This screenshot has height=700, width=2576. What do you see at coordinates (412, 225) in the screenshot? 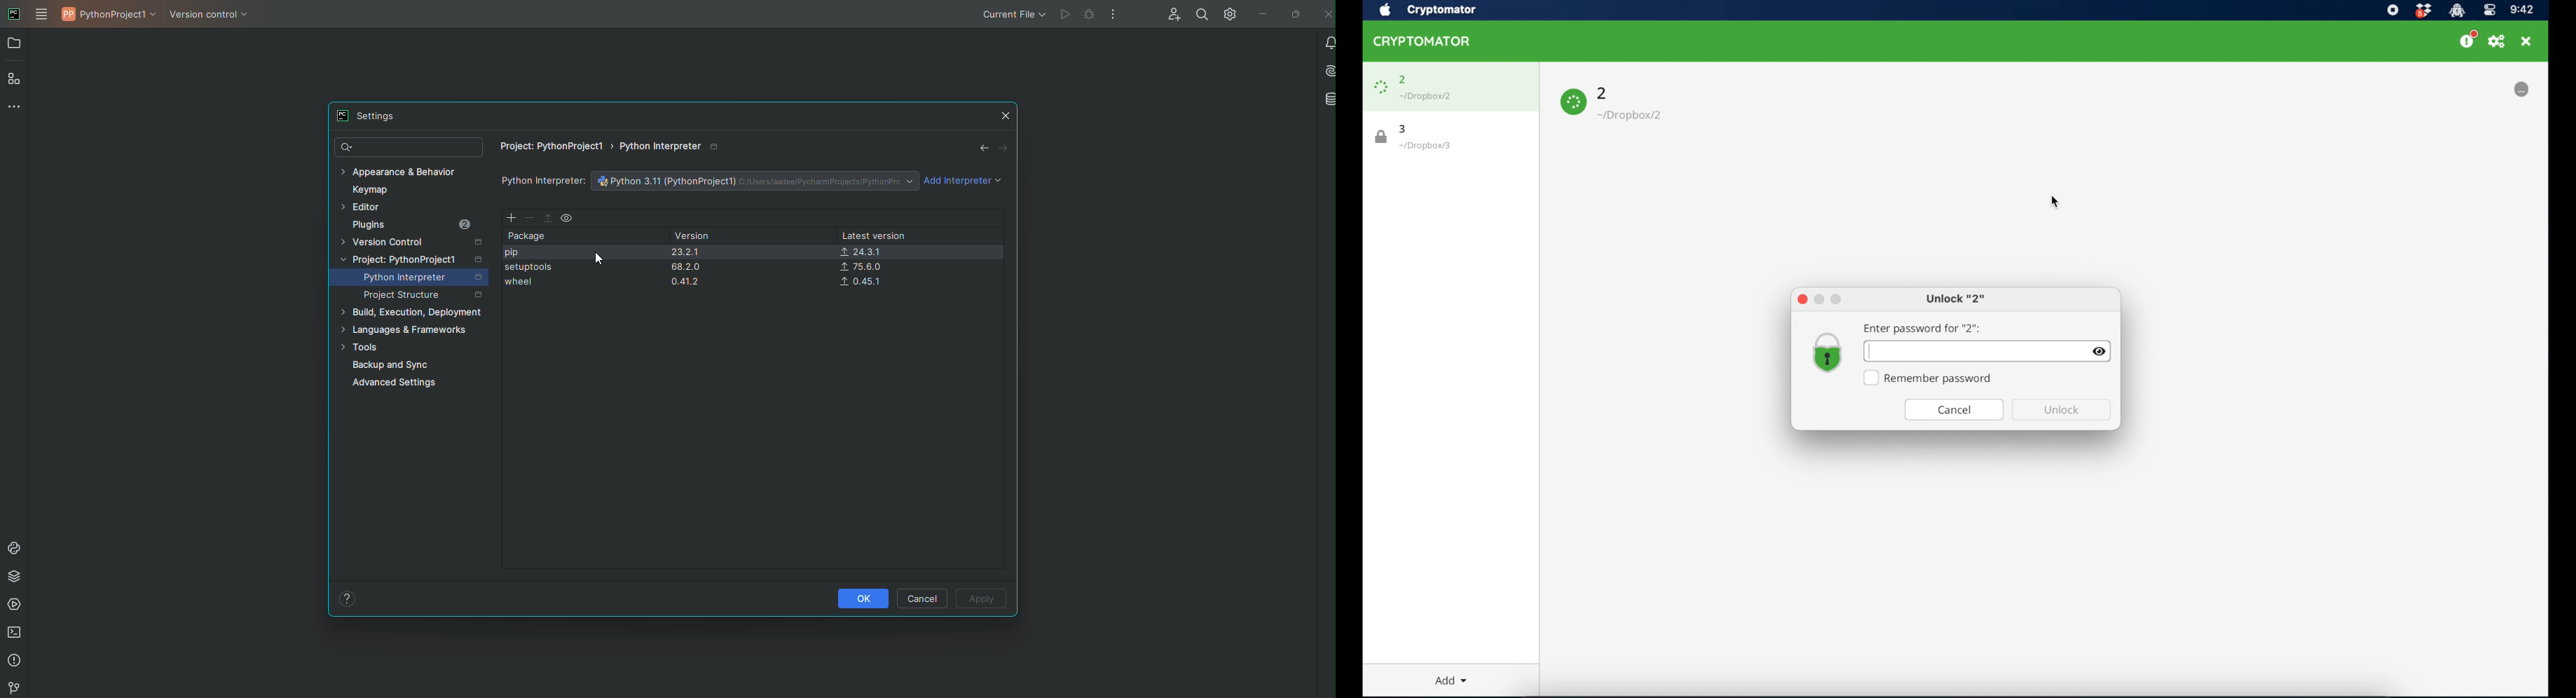
I see `Plugins` at bounding box center [412, 225].